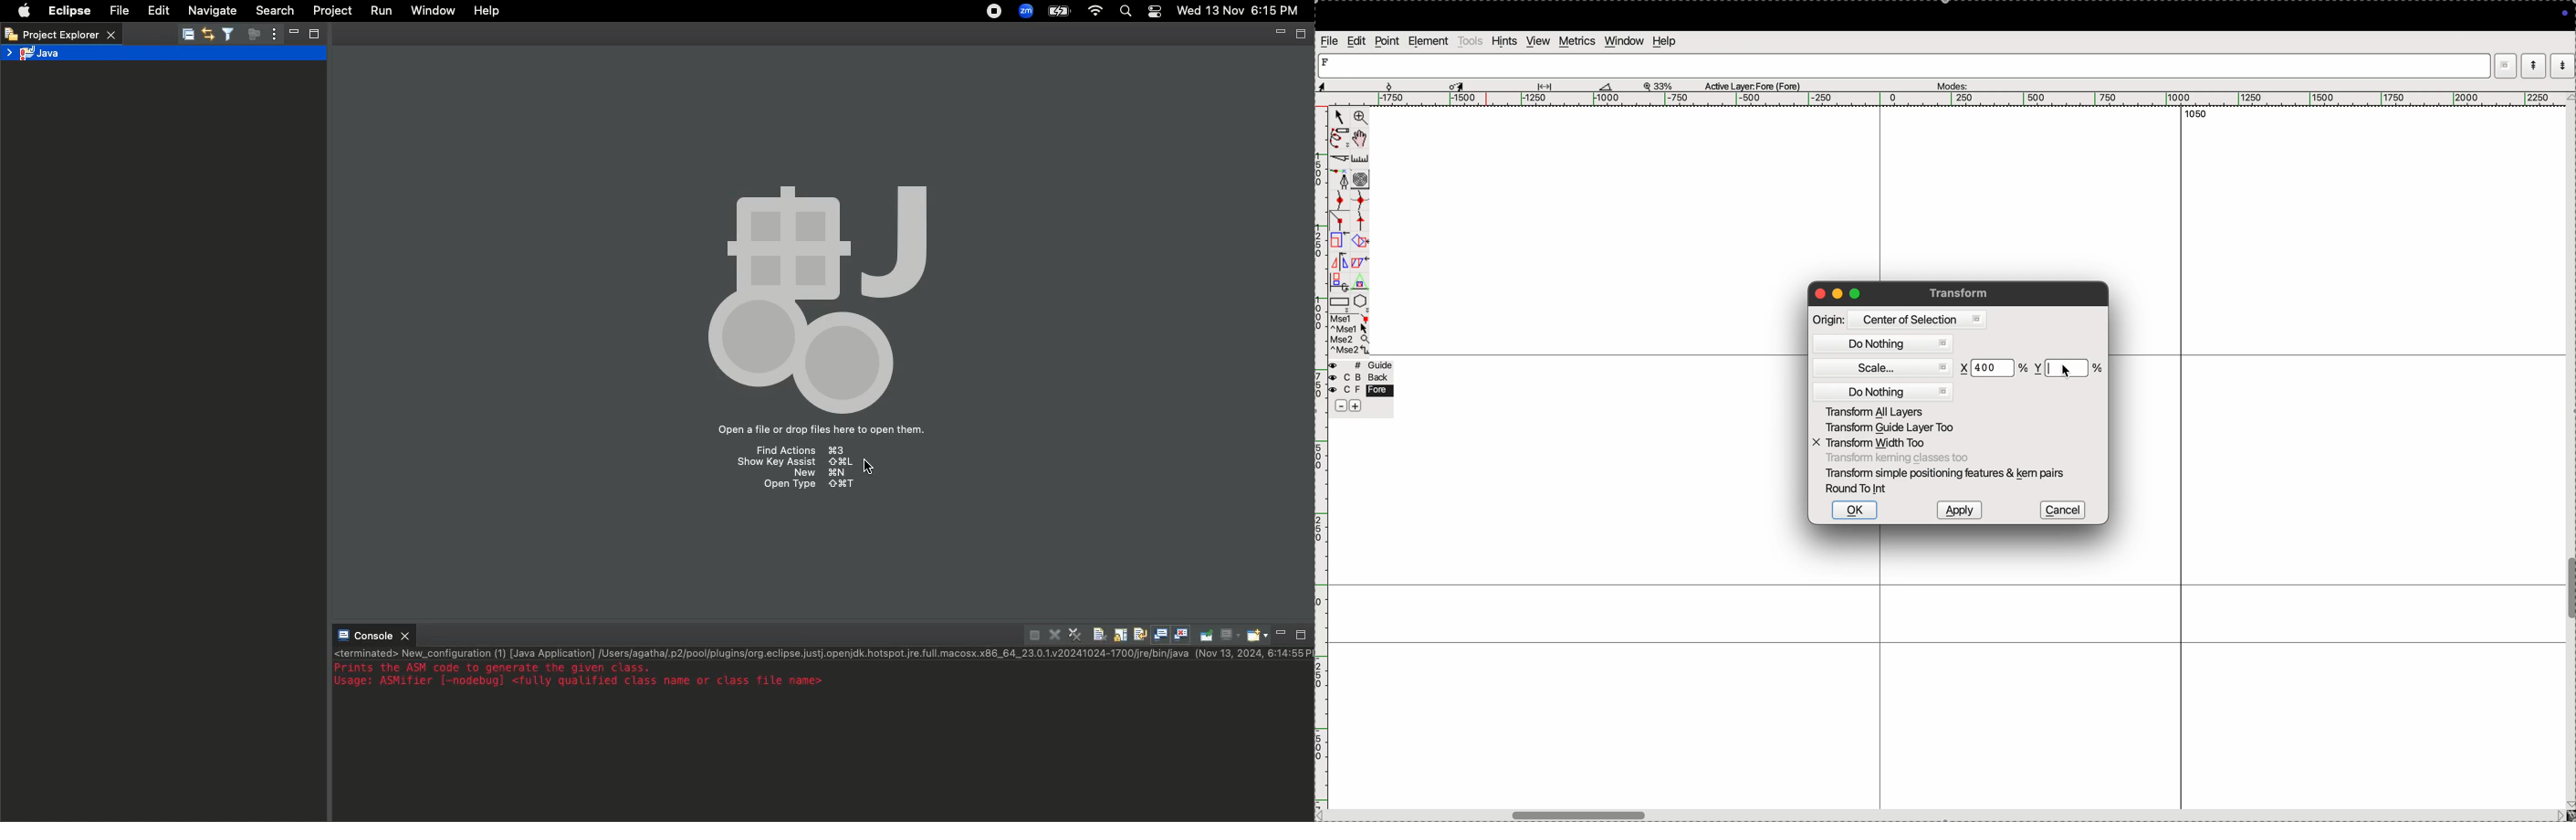 This screenshot has width=2576, height=840. Describe the element at coordinates (1339, 303) in the screenshot. I see `rectangle` at that location.